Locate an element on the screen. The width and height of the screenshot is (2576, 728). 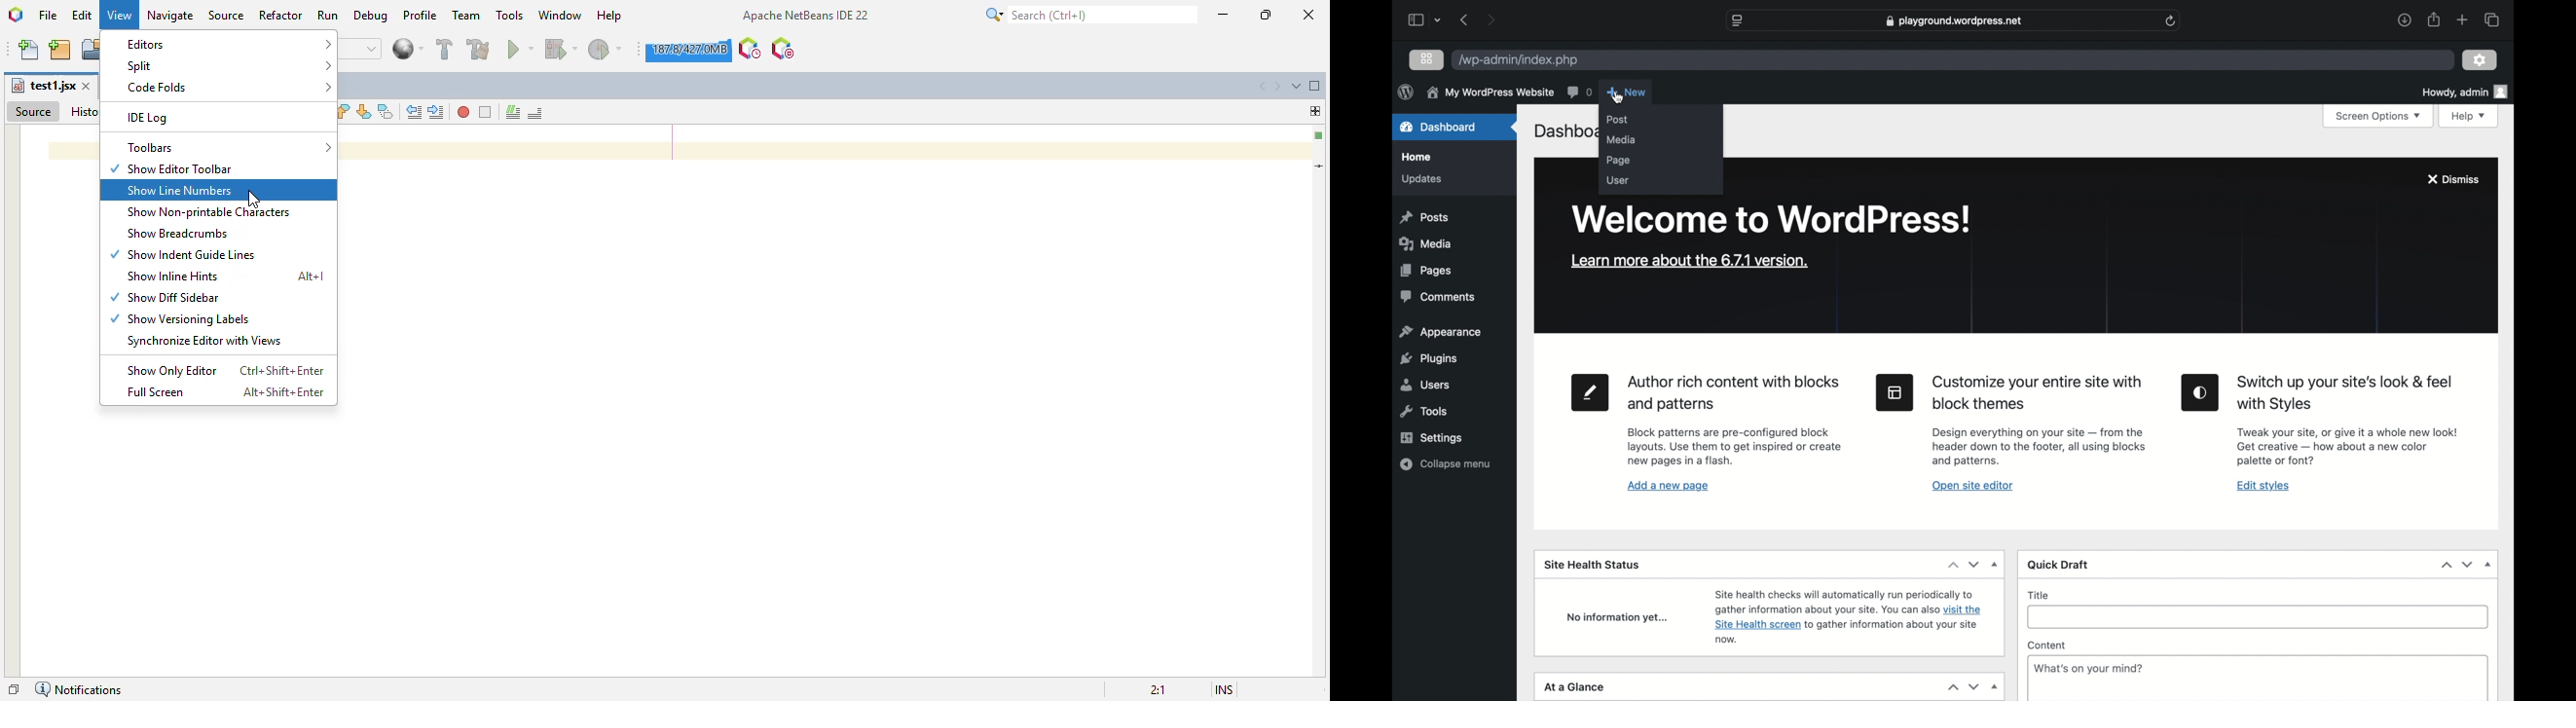
next page is located at coordinates (1491, 19).